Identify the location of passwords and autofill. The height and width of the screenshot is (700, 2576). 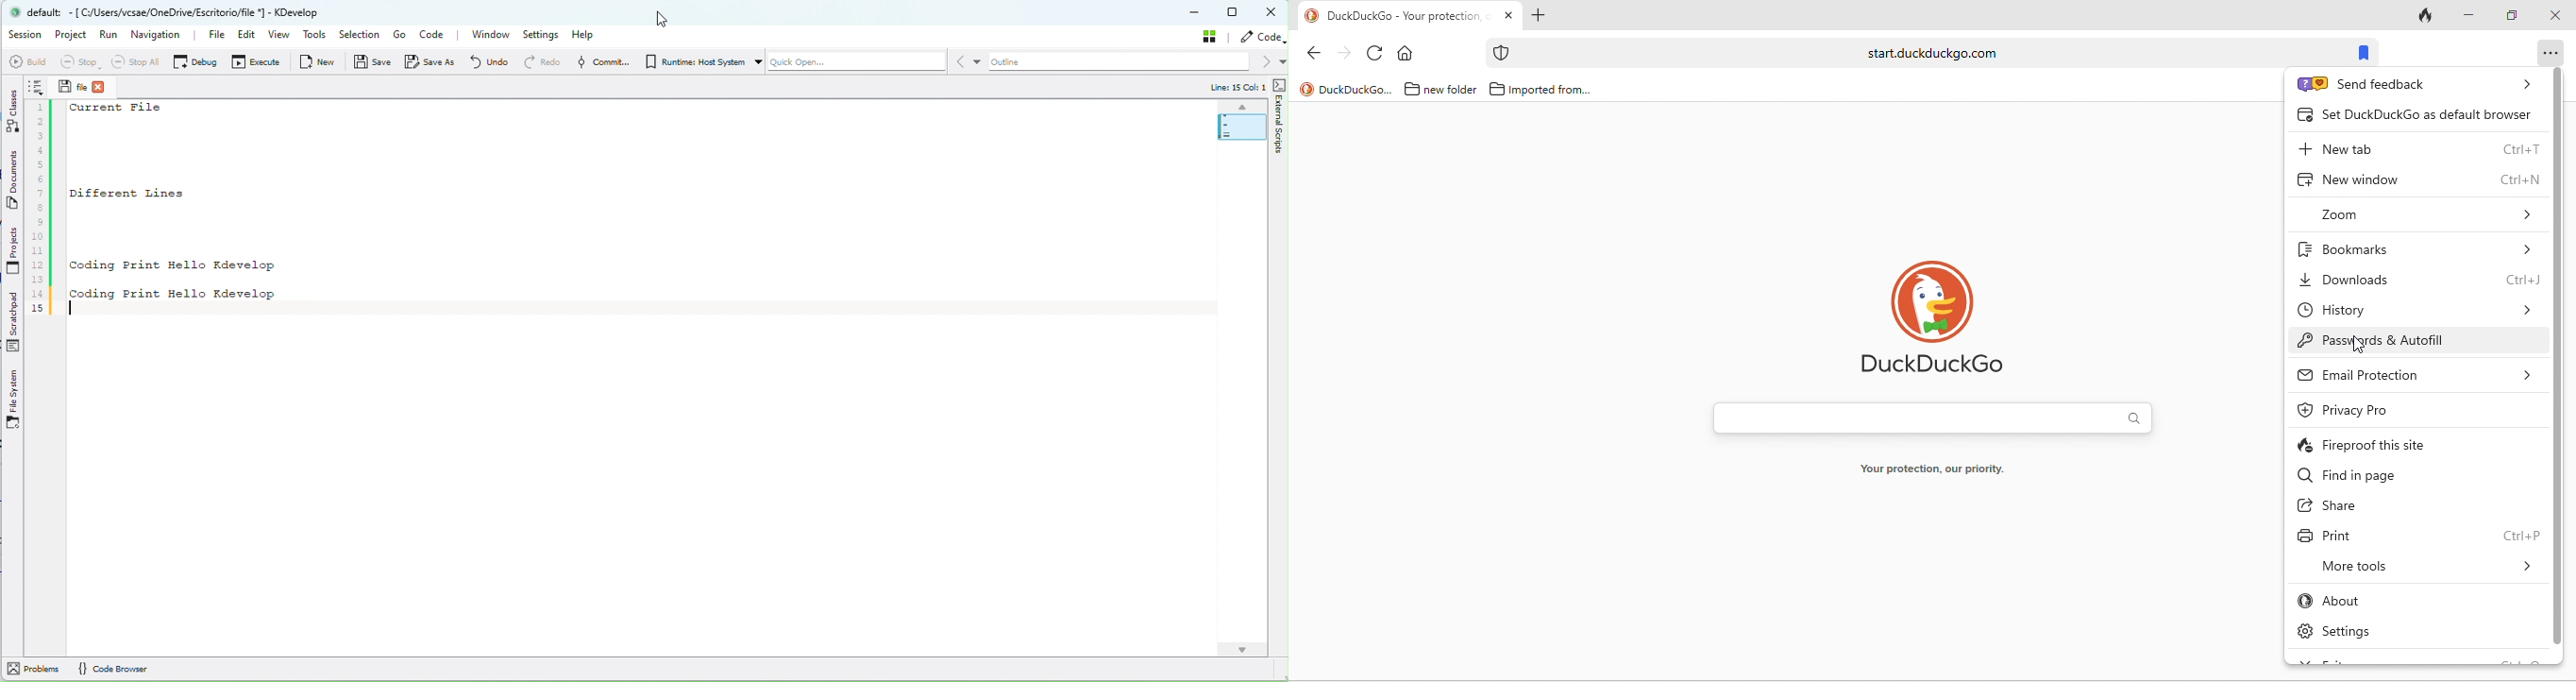
(2415, 342).